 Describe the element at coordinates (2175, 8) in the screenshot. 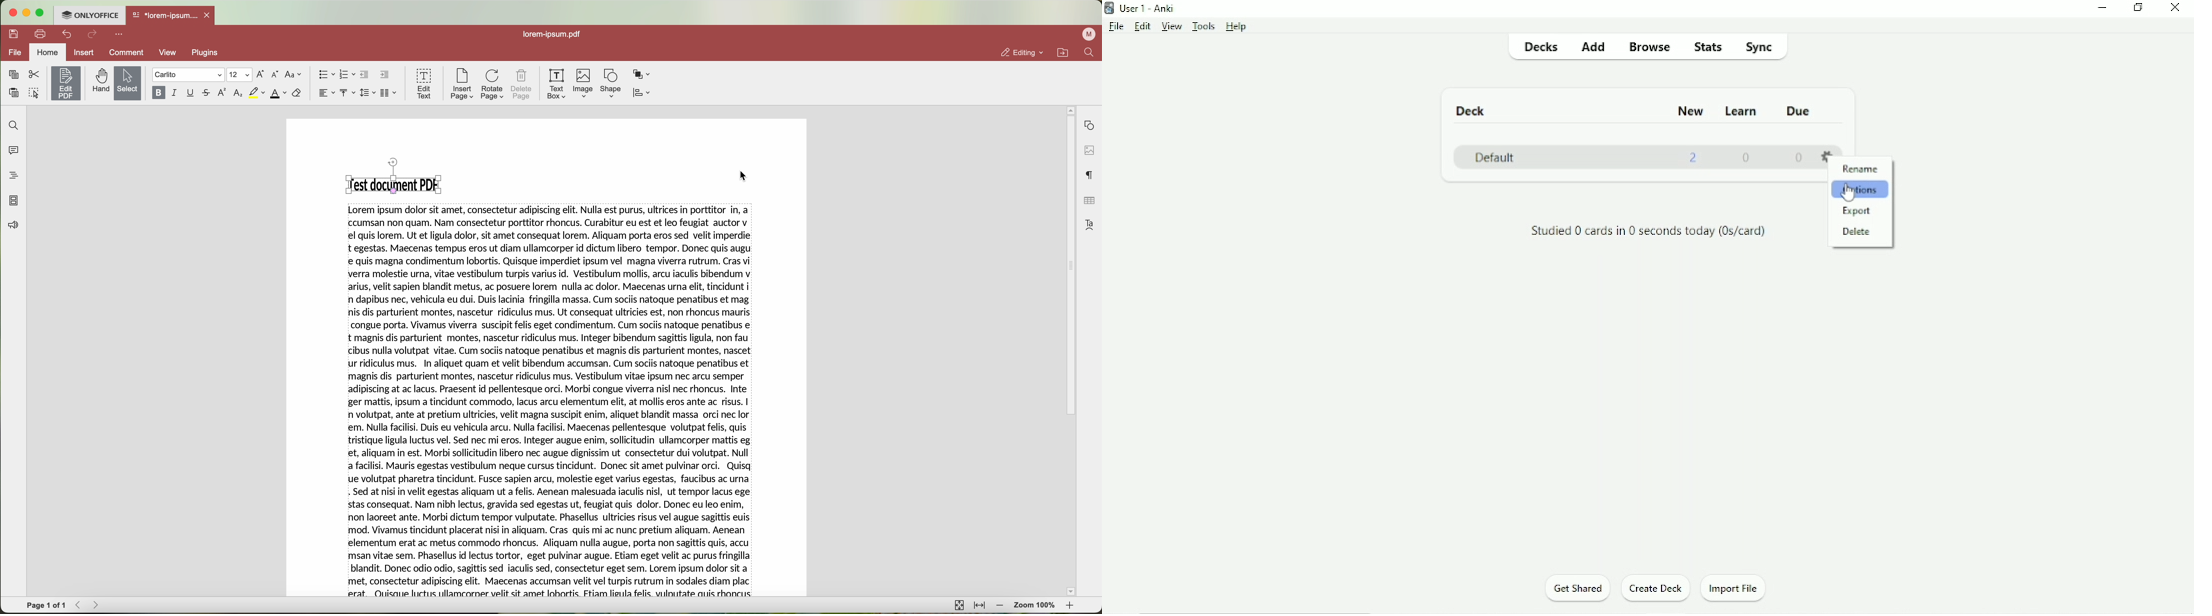

I see `Close` at that location.